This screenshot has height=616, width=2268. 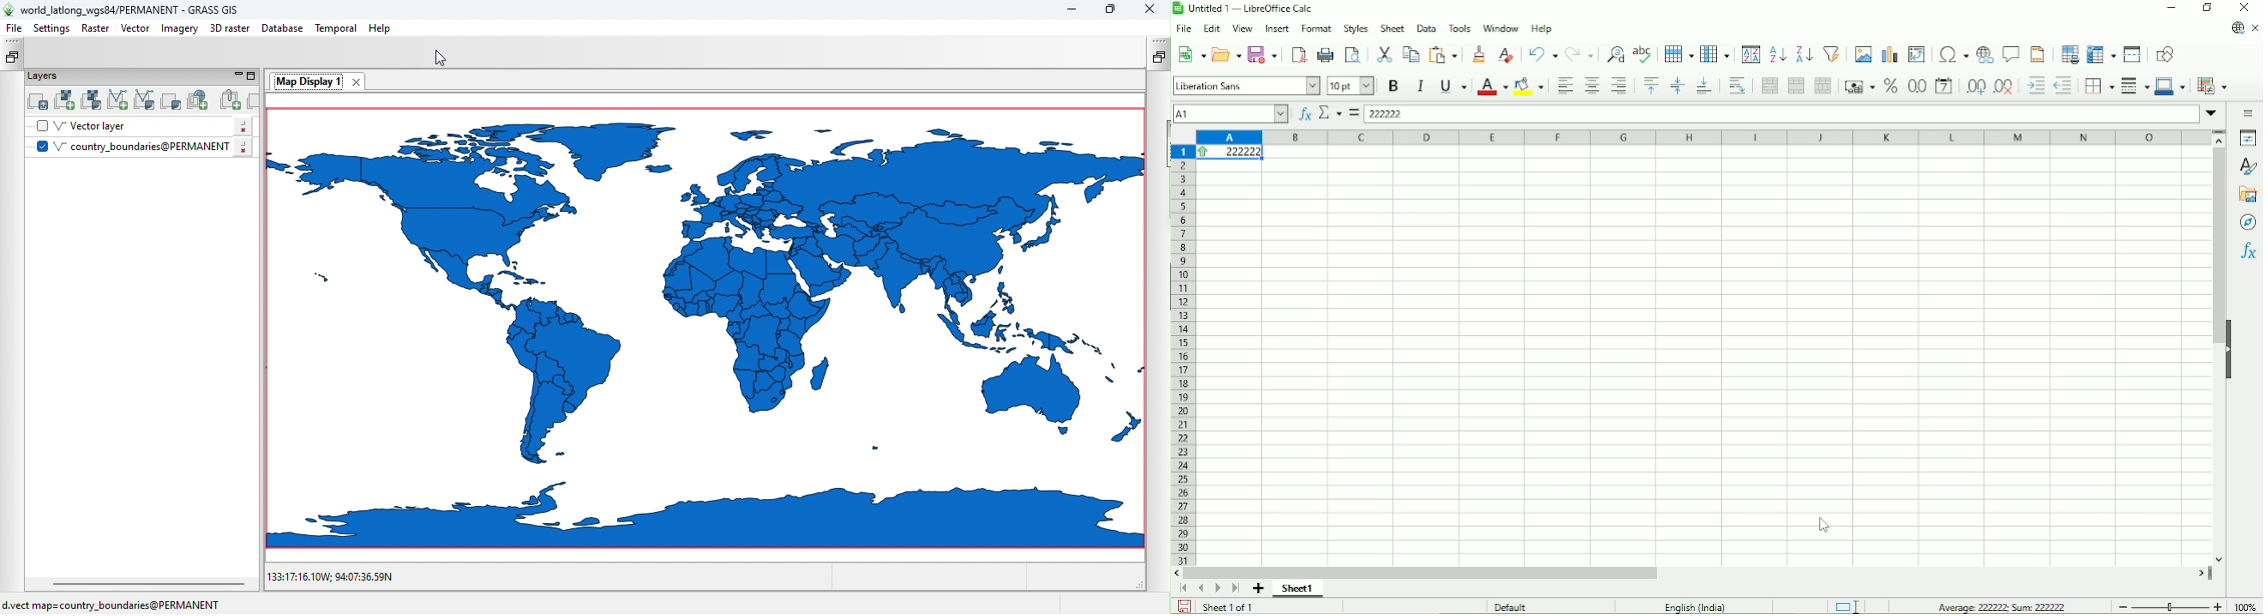 What do you see at coordinates (1500, 28) in the screenshot?
I see `Window` at bounding box center [1500, 28].